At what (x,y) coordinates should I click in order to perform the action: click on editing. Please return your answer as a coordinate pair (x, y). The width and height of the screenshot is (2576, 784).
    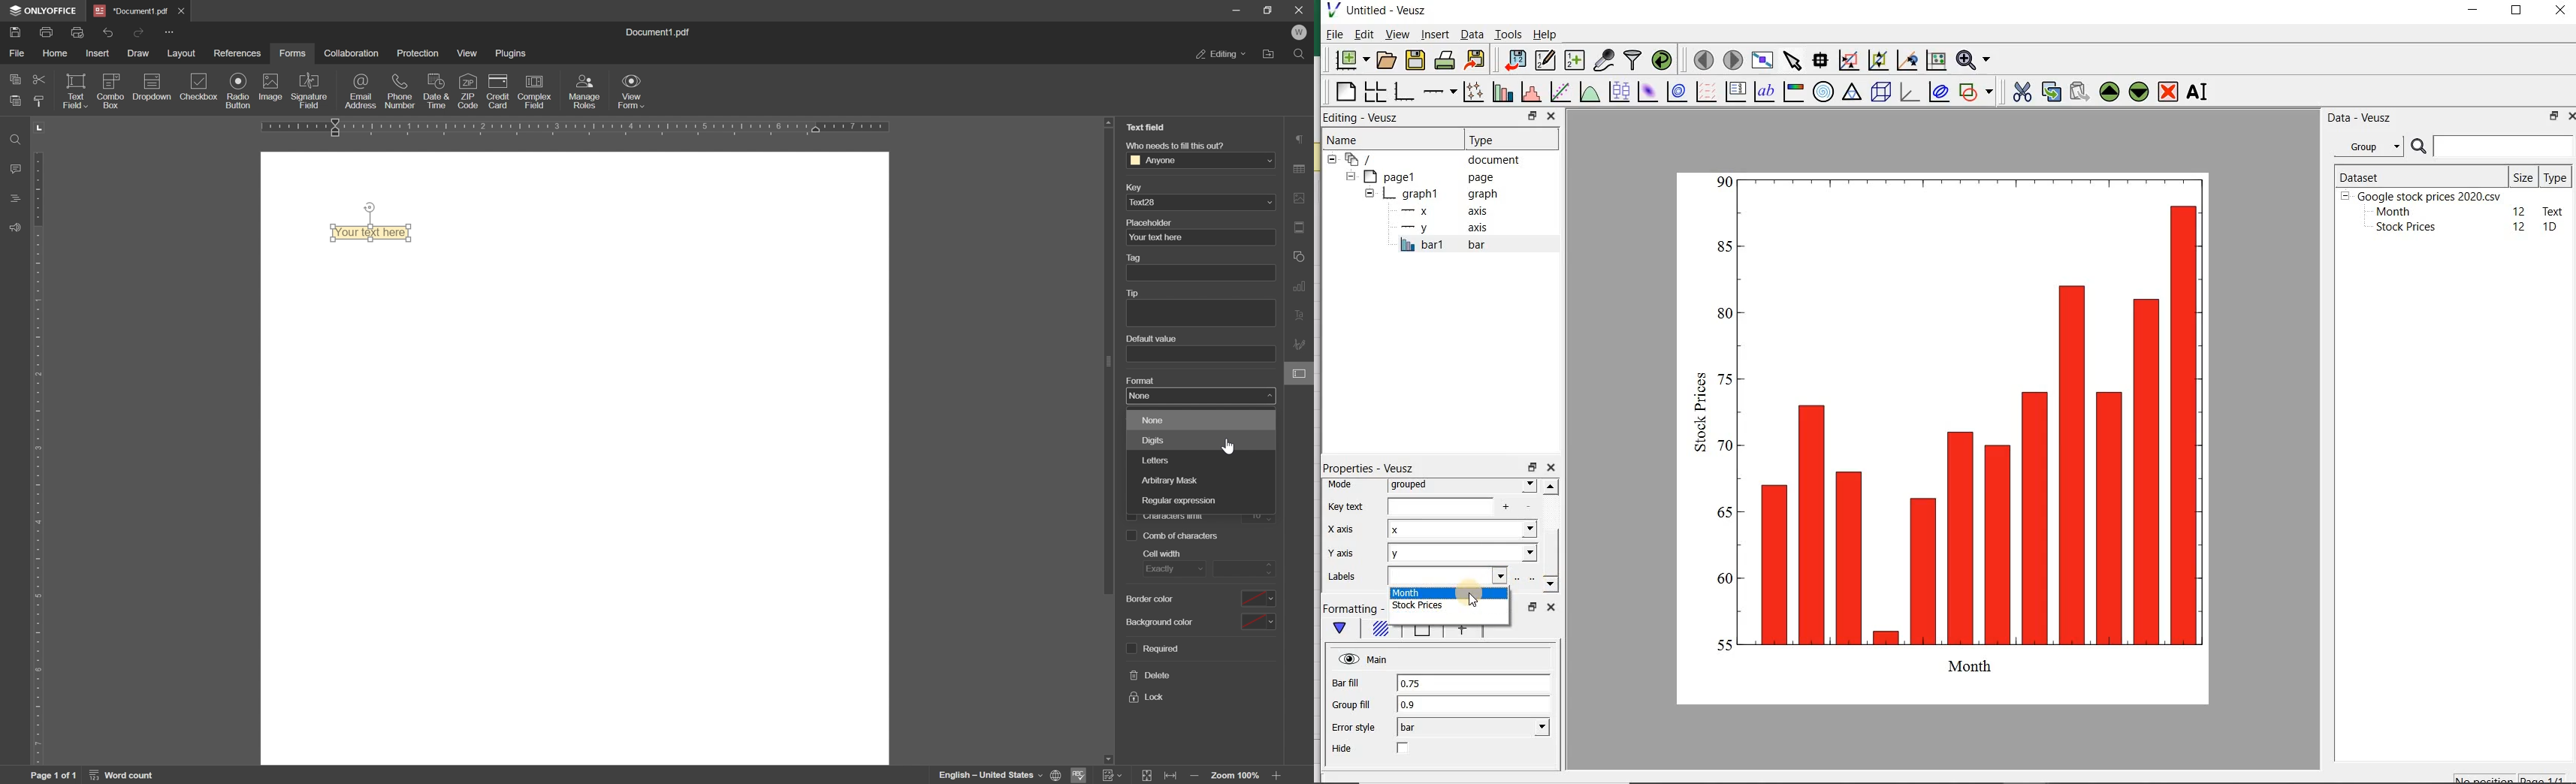
    Looking at the image, I should click on (1221, 55).